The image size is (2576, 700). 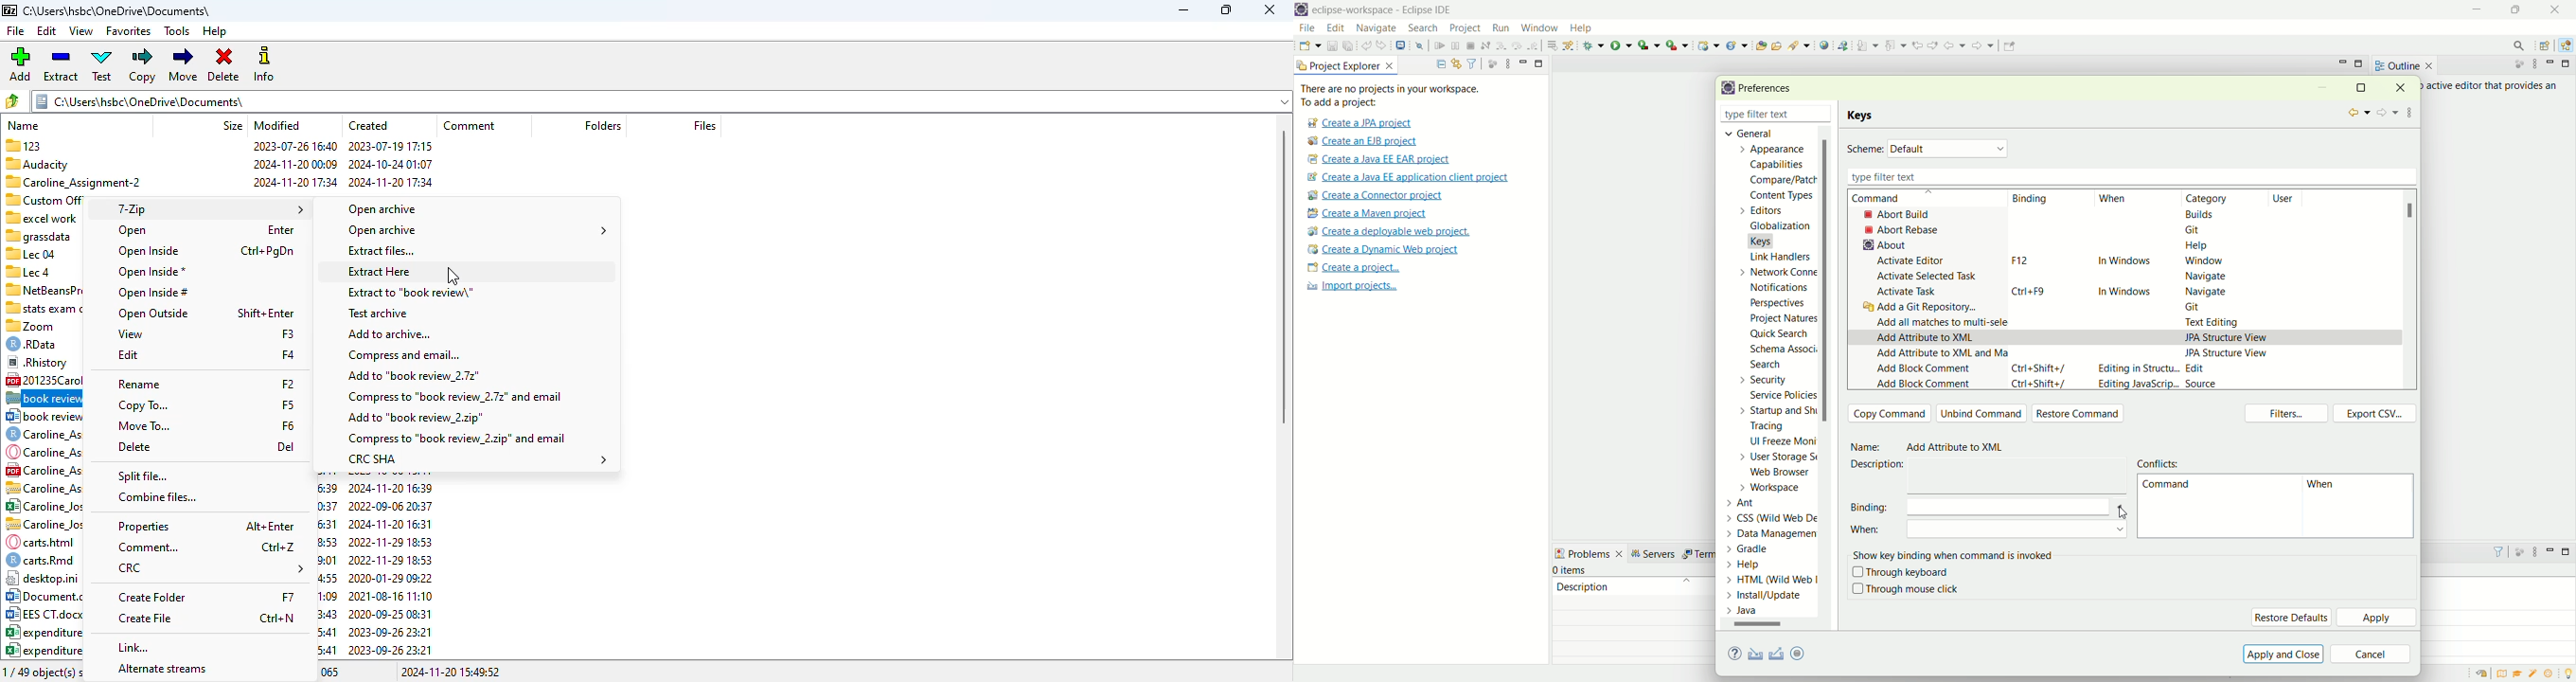 What do you see at coordinates (152, 293) in the screenshot?
I see `open inside#` at bounding box center [152, 293].